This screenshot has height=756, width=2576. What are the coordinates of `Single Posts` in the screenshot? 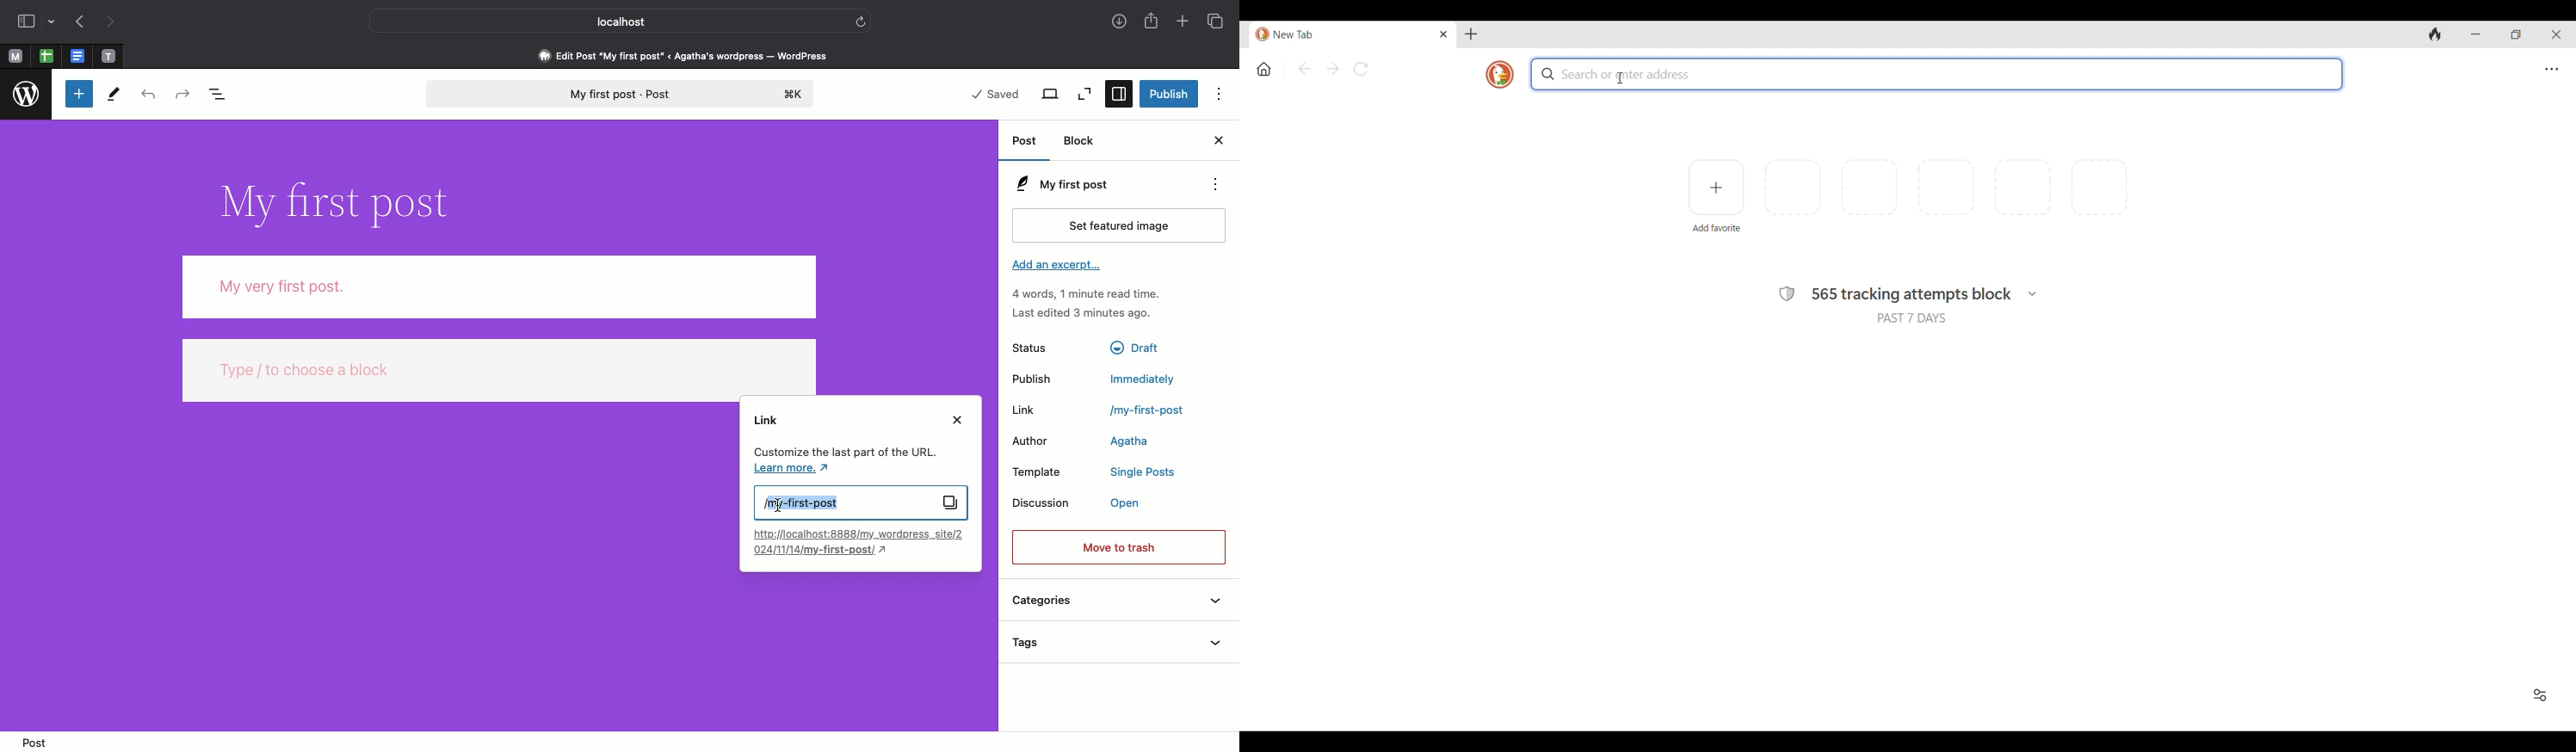 It's located at (1141, 472).